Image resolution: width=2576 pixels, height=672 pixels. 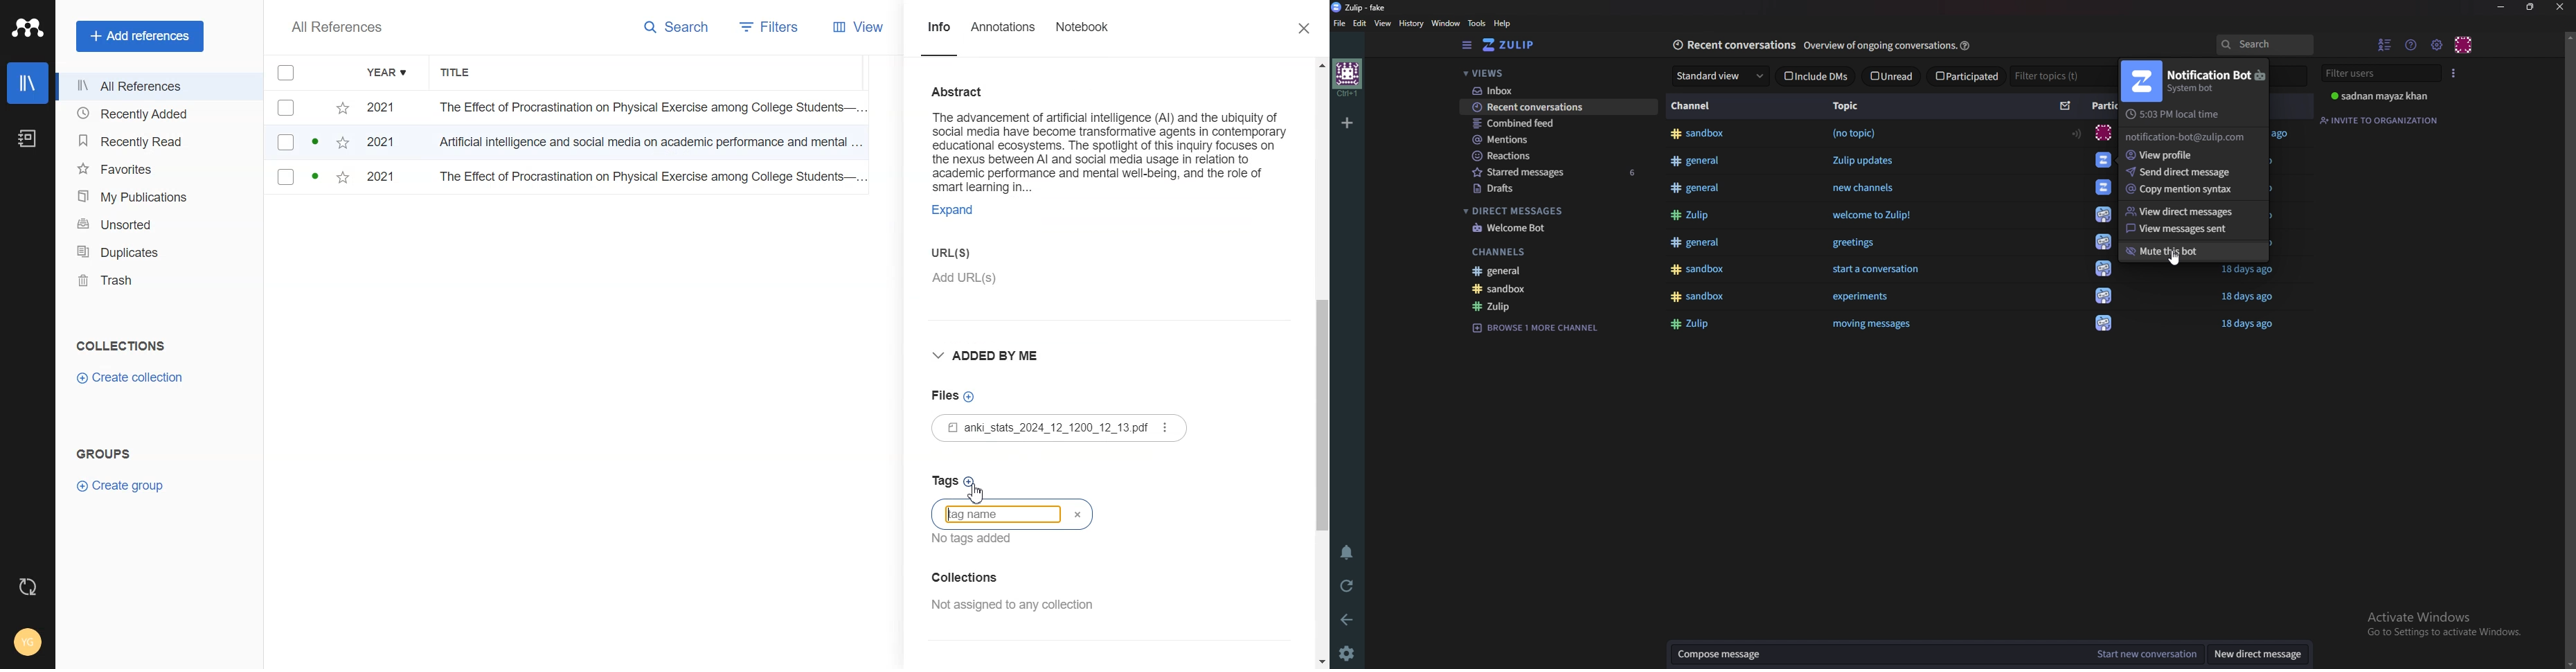 What do you see at coordinates (865, 28) in the screenshot?
I see `View` at bounding box center [865, 28].